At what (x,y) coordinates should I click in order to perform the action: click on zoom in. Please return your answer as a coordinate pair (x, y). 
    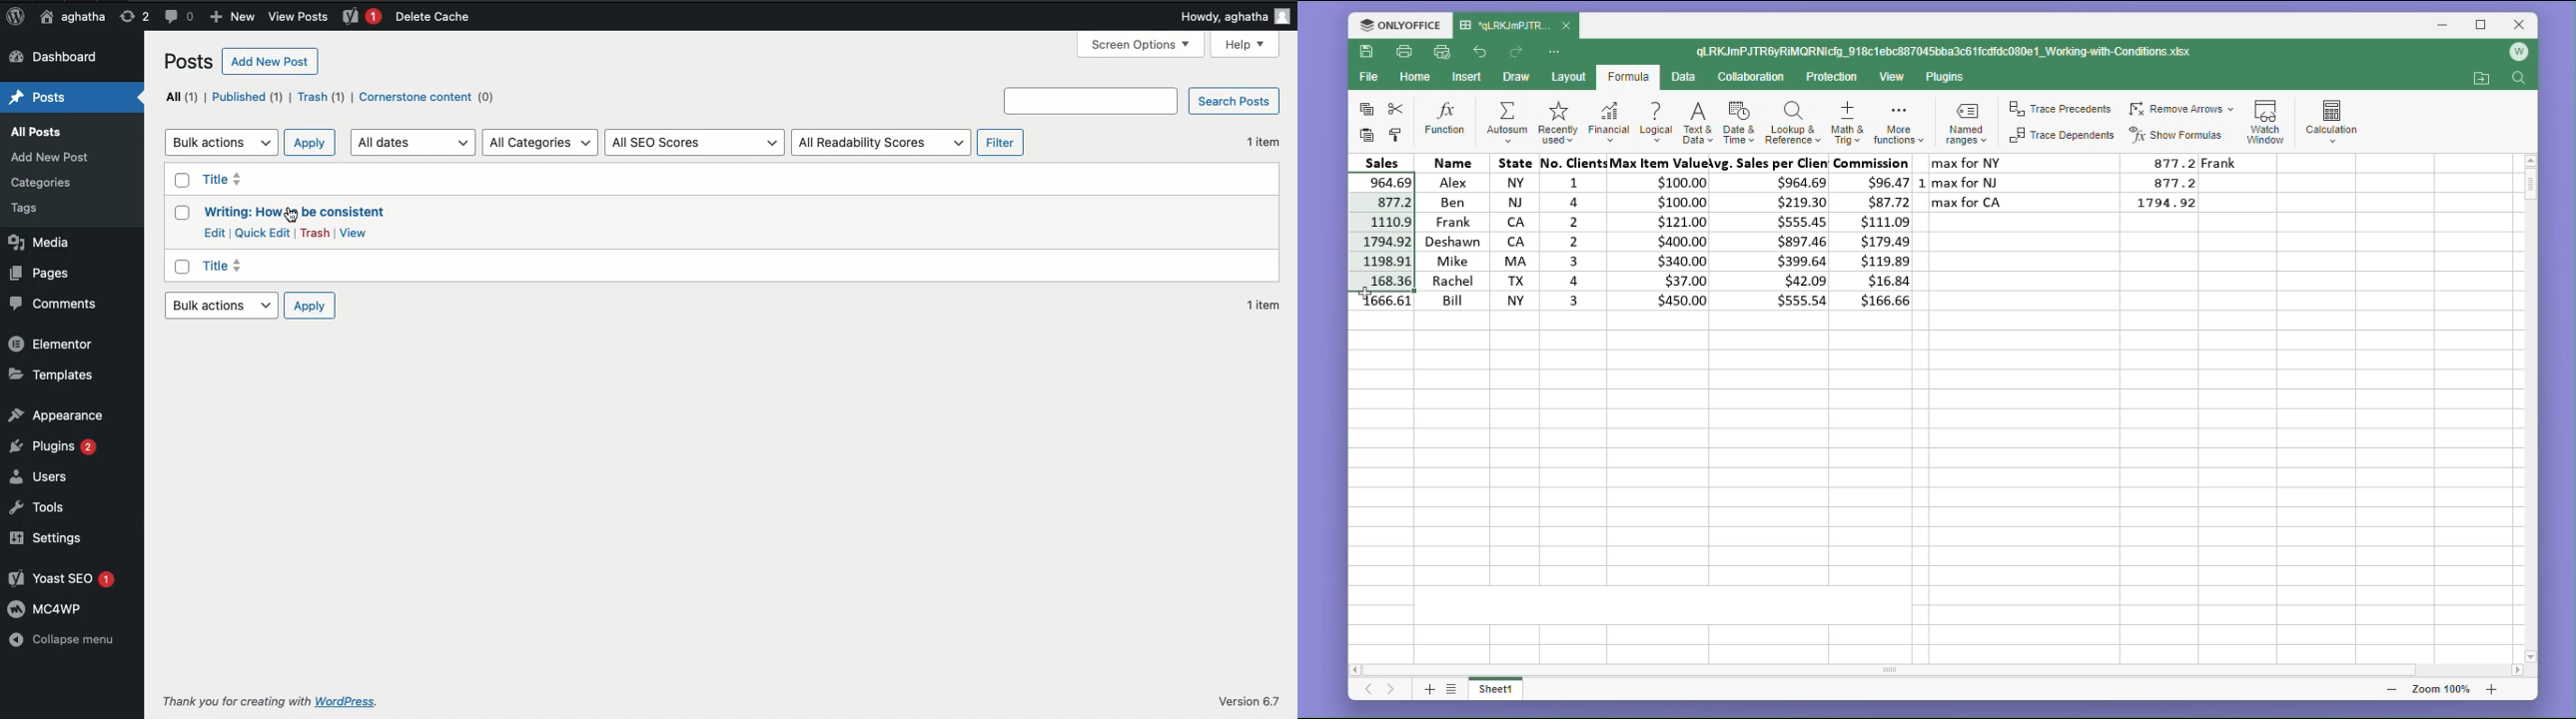
    Looking at the image, I should click on (2491, 689).